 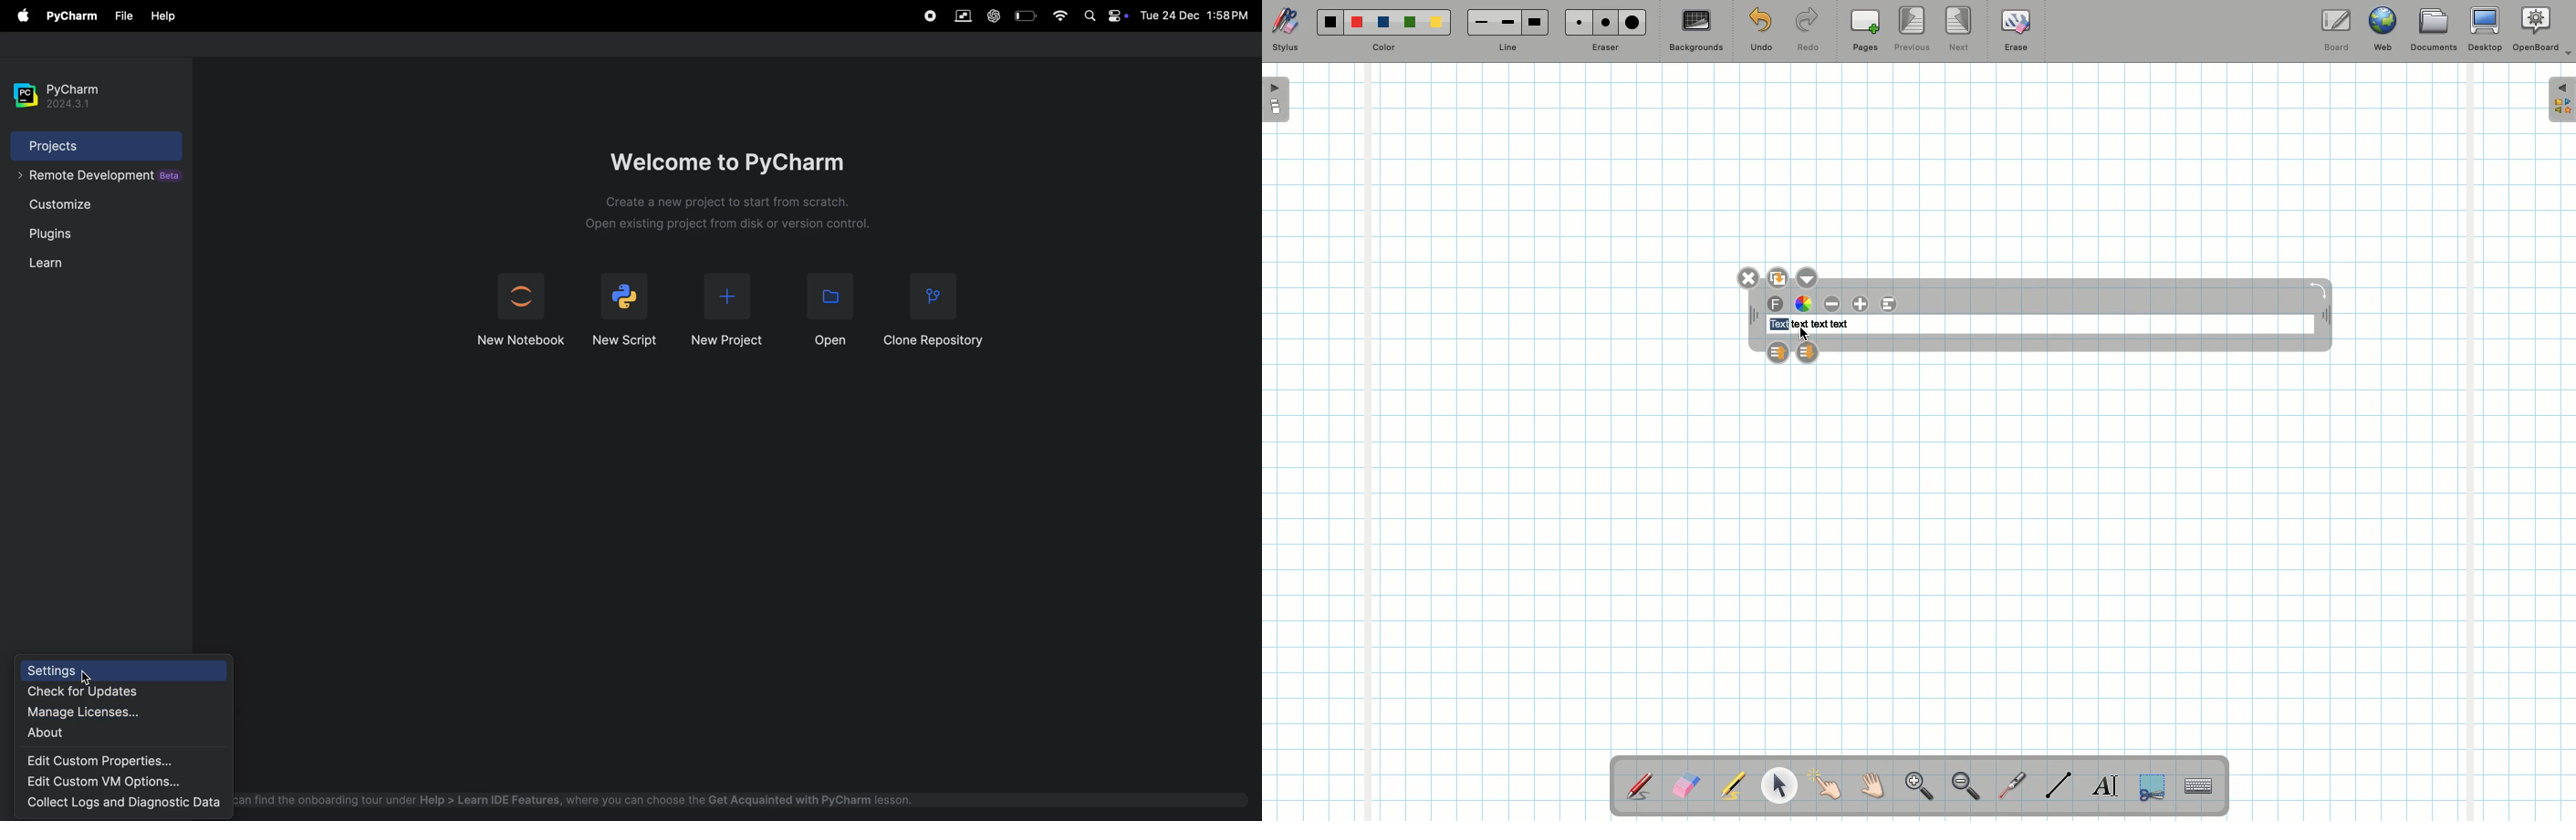 I want to click on Medium line, so click(x=1507, y=22).